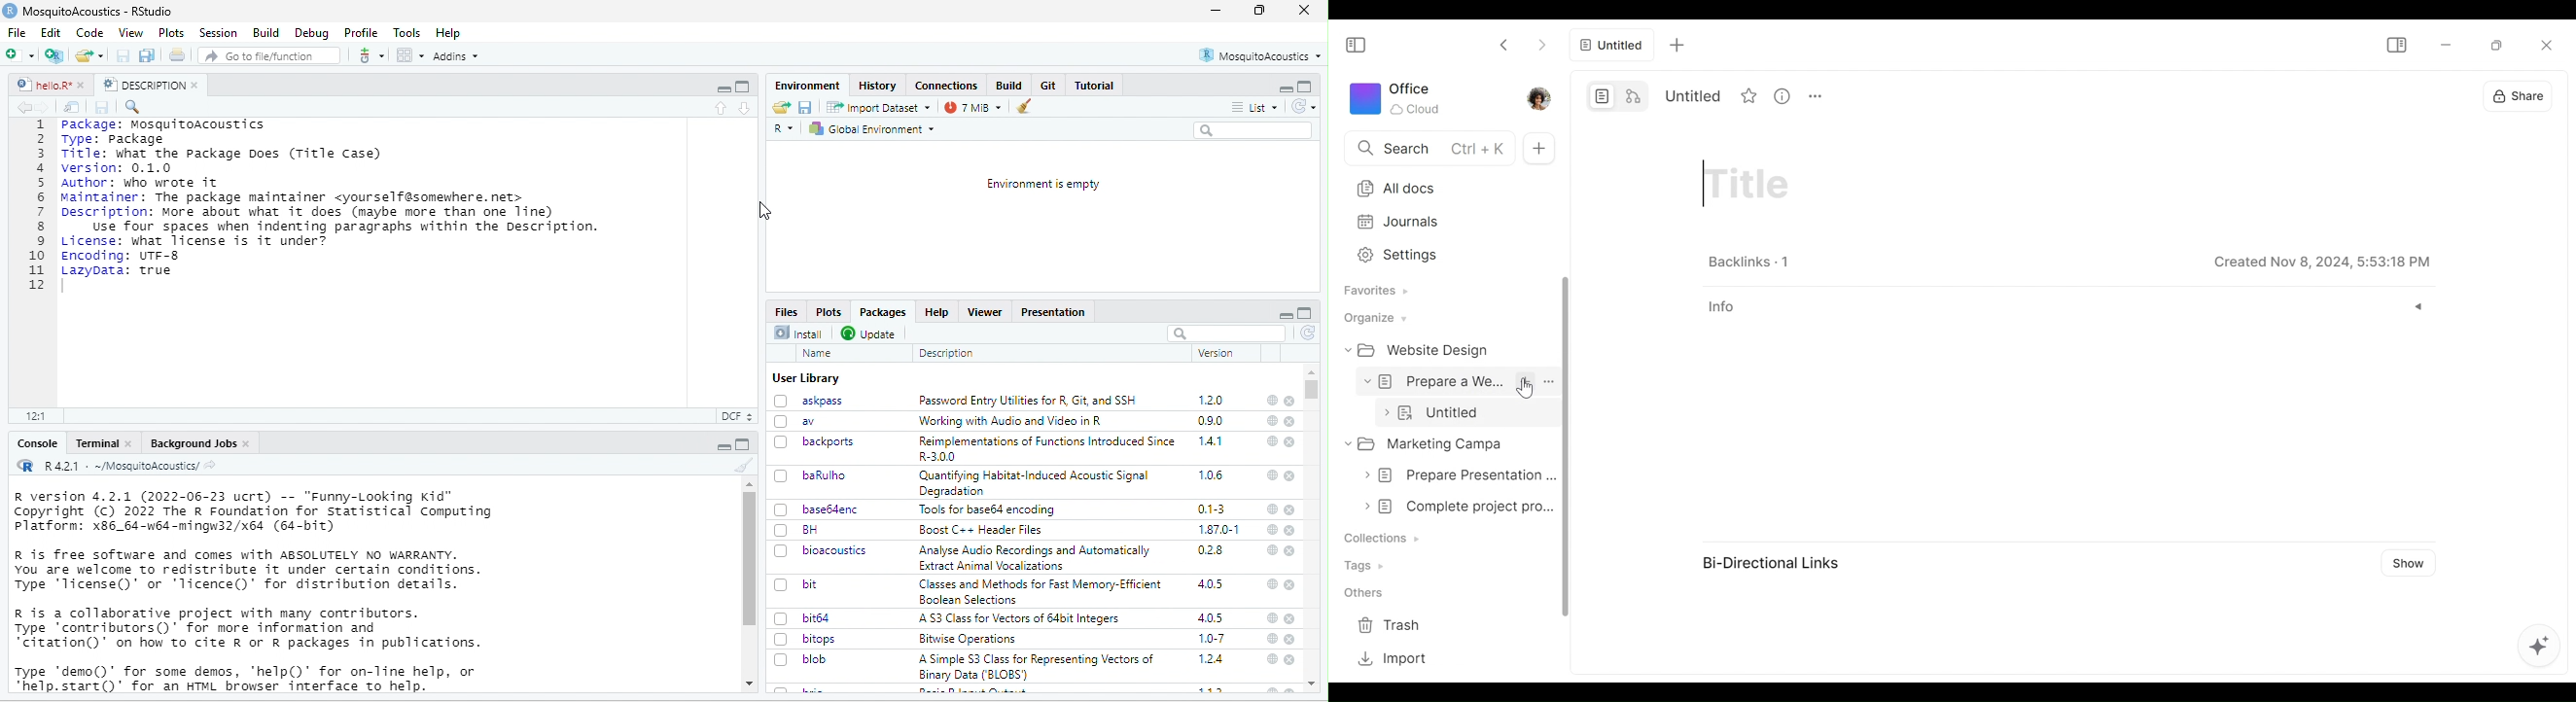  What do you see at coordinates (786, 310) in the screenshot?
I see `Files` at bounding box center [786, 310].